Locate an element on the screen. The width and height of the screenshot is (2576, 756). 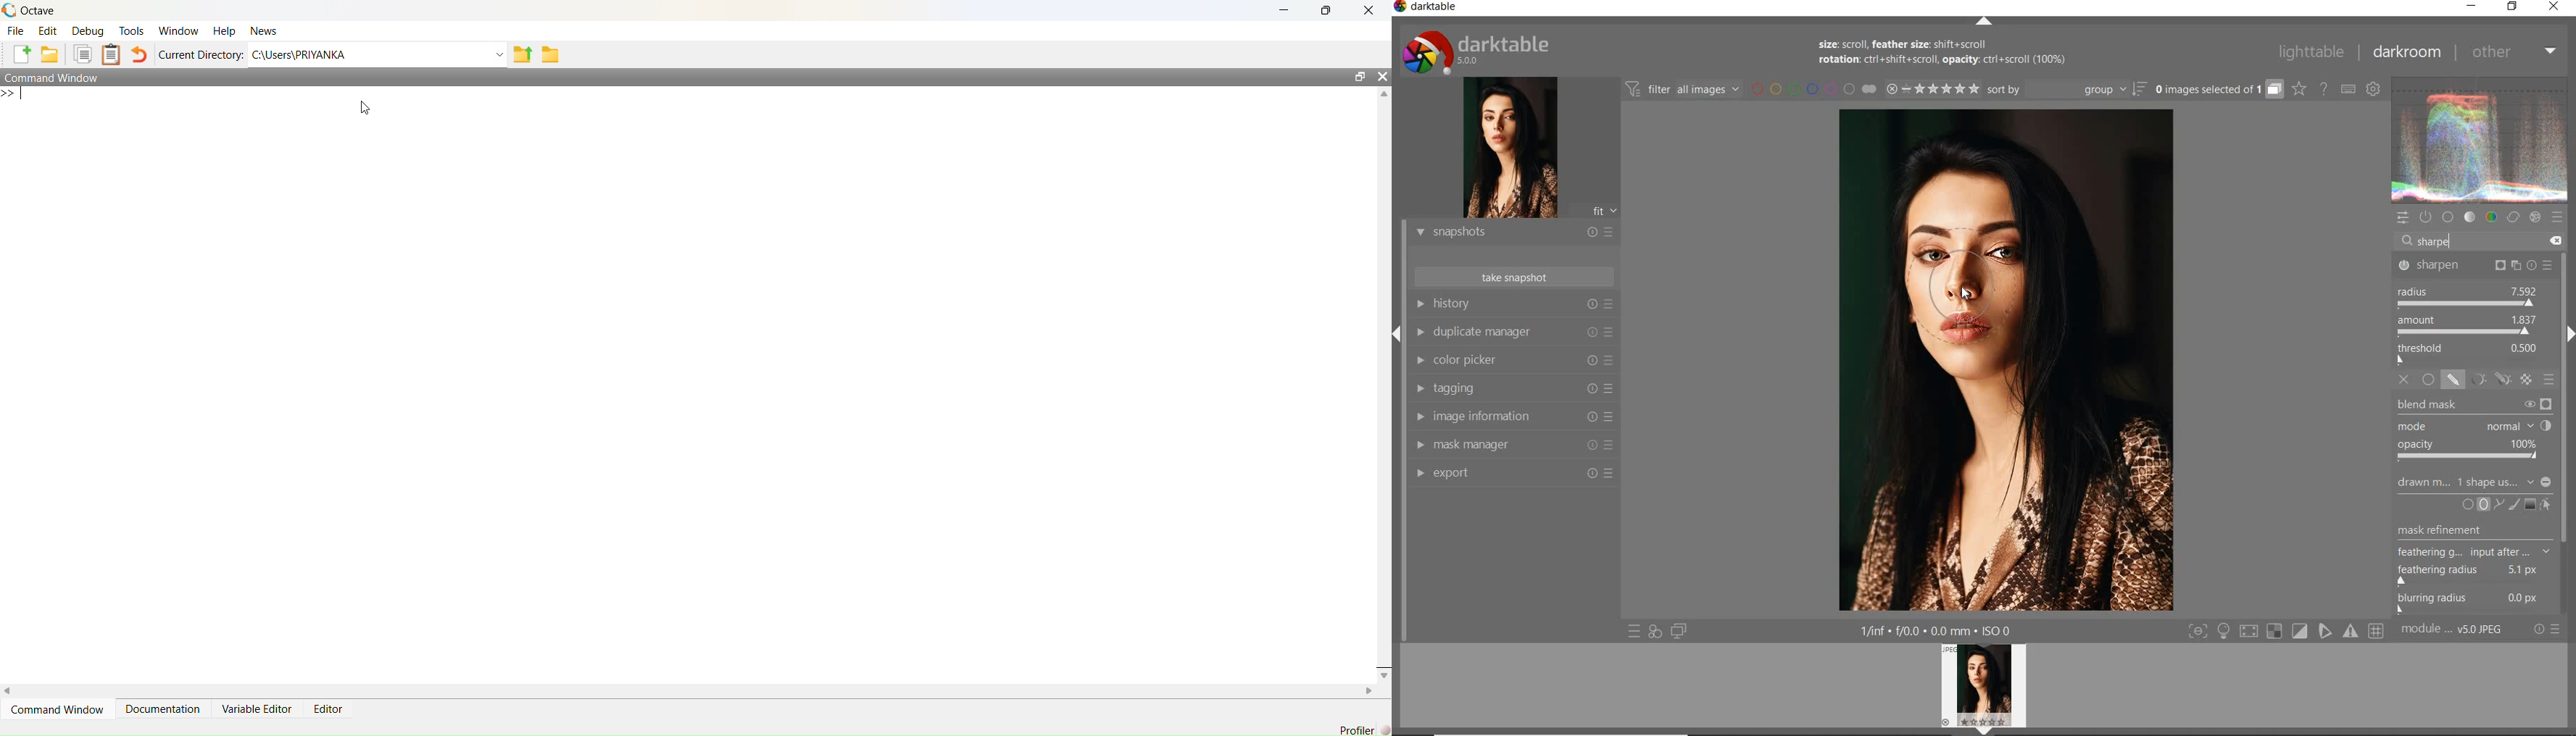
Workflow is located at coordinates (179, 31).